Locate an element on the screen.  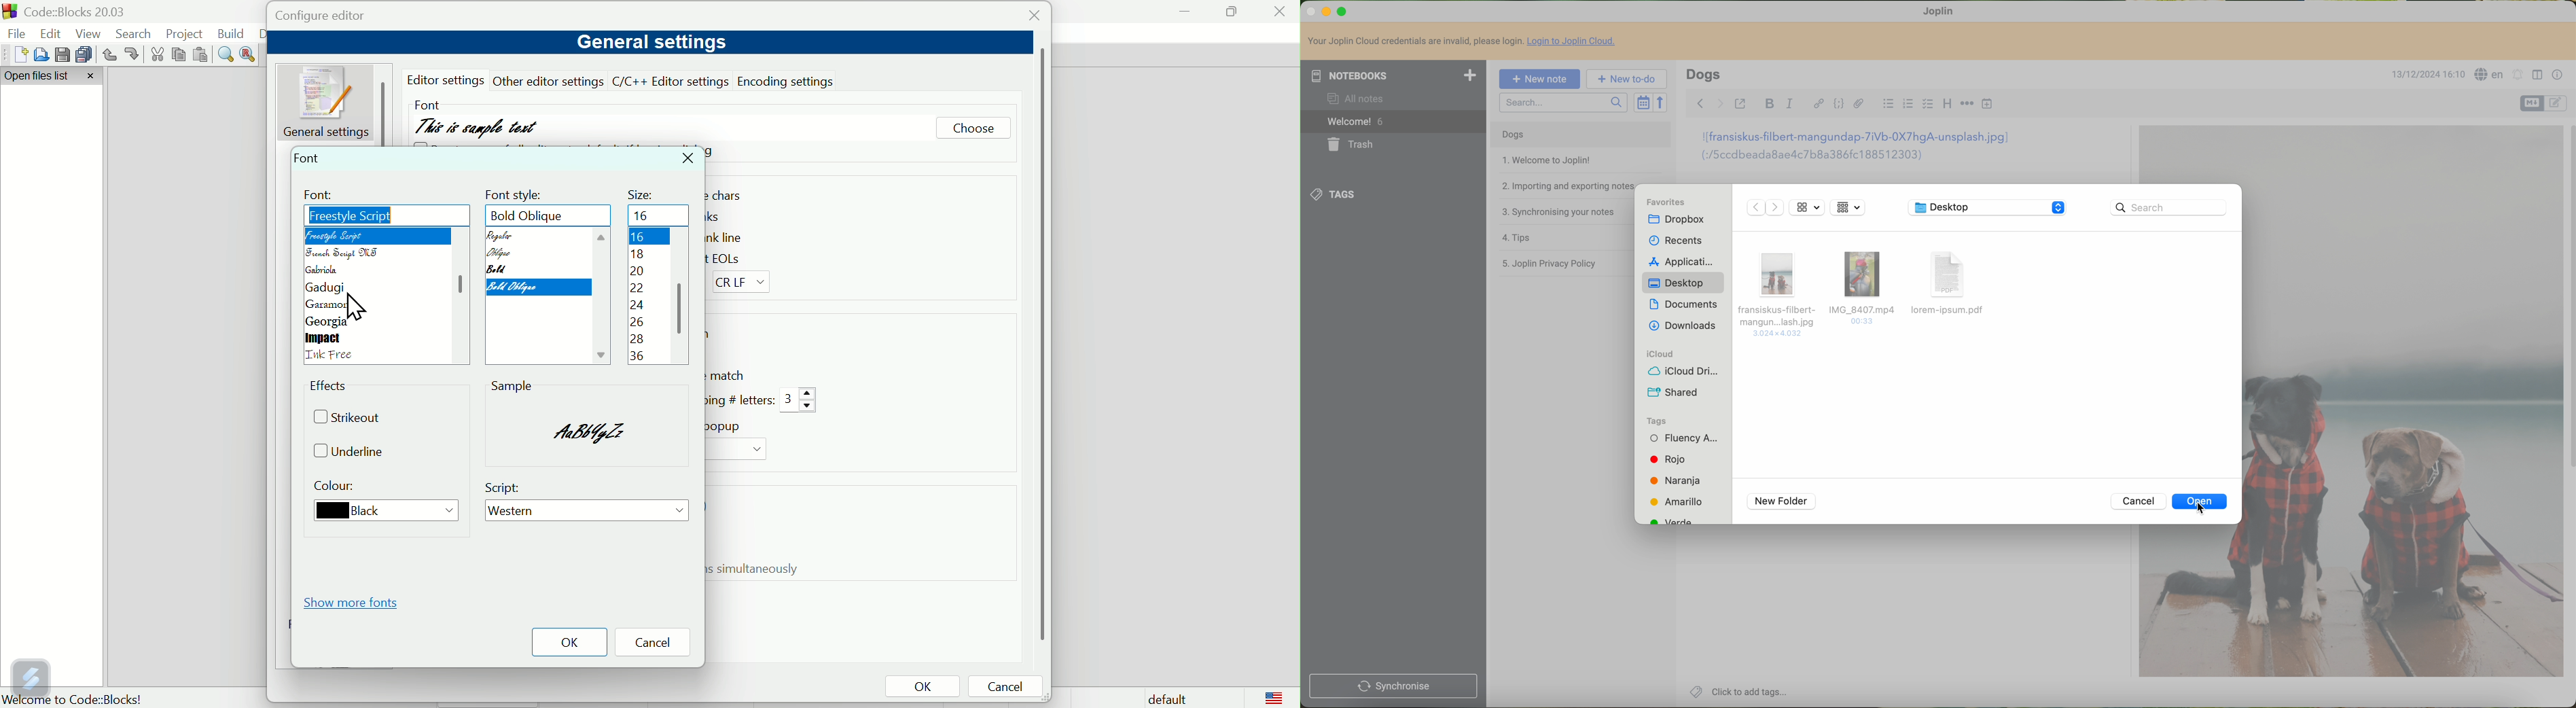
dogs image is located at coordinates (2400, 403).